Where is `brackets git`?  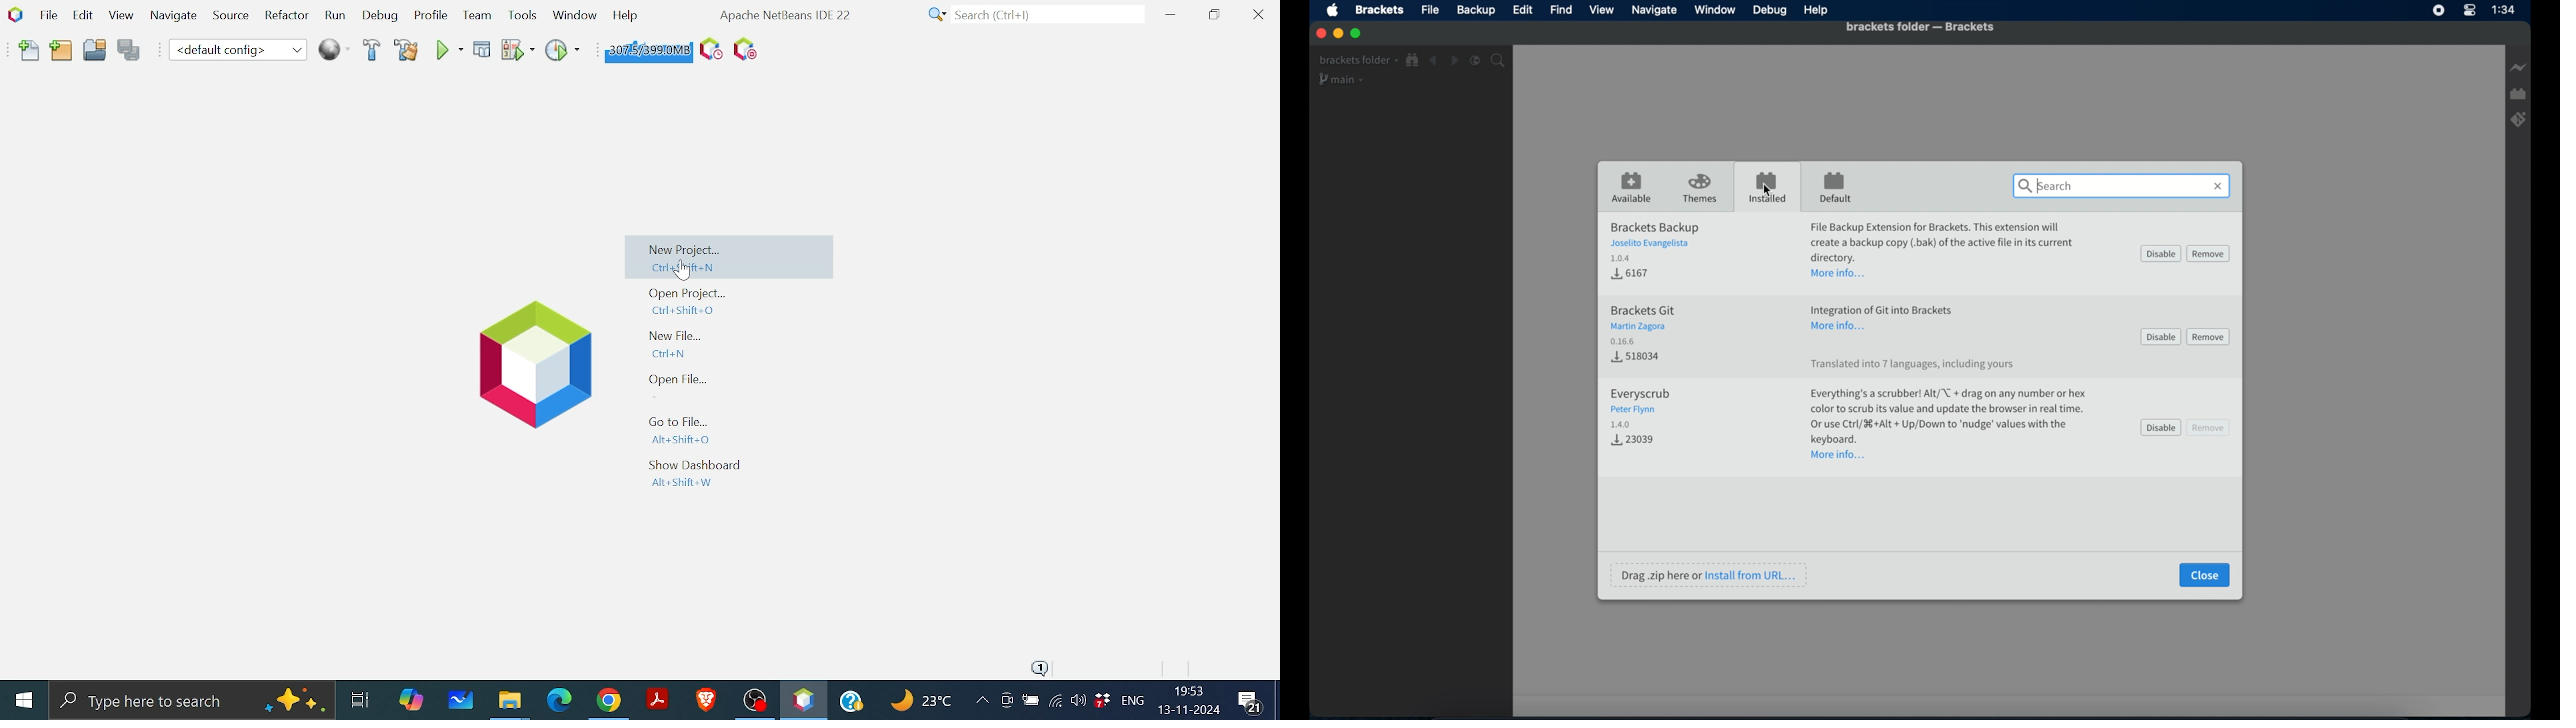
brackets git is located at coordinates (1645, 325).